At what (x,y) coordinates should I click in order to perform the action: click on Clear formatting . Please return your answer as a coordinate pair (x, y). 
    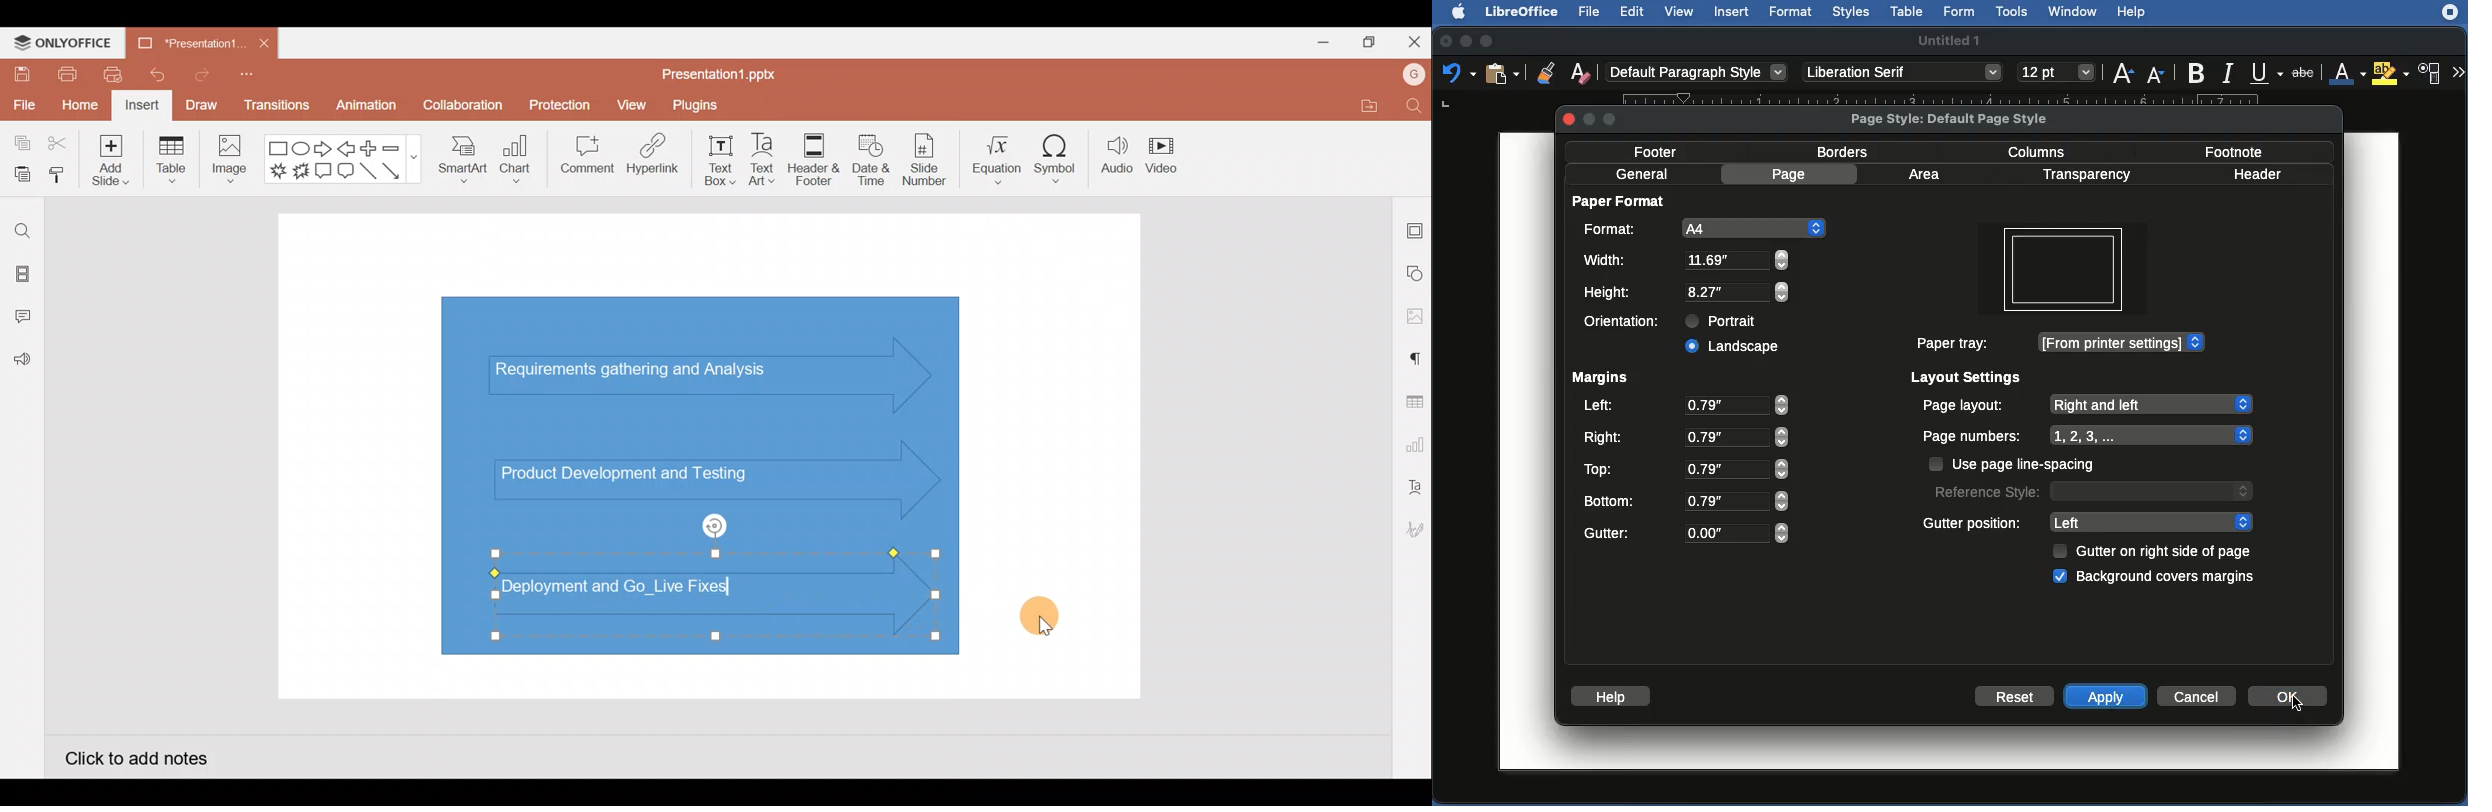
    Looking at the image, I should click on (1580, 75).